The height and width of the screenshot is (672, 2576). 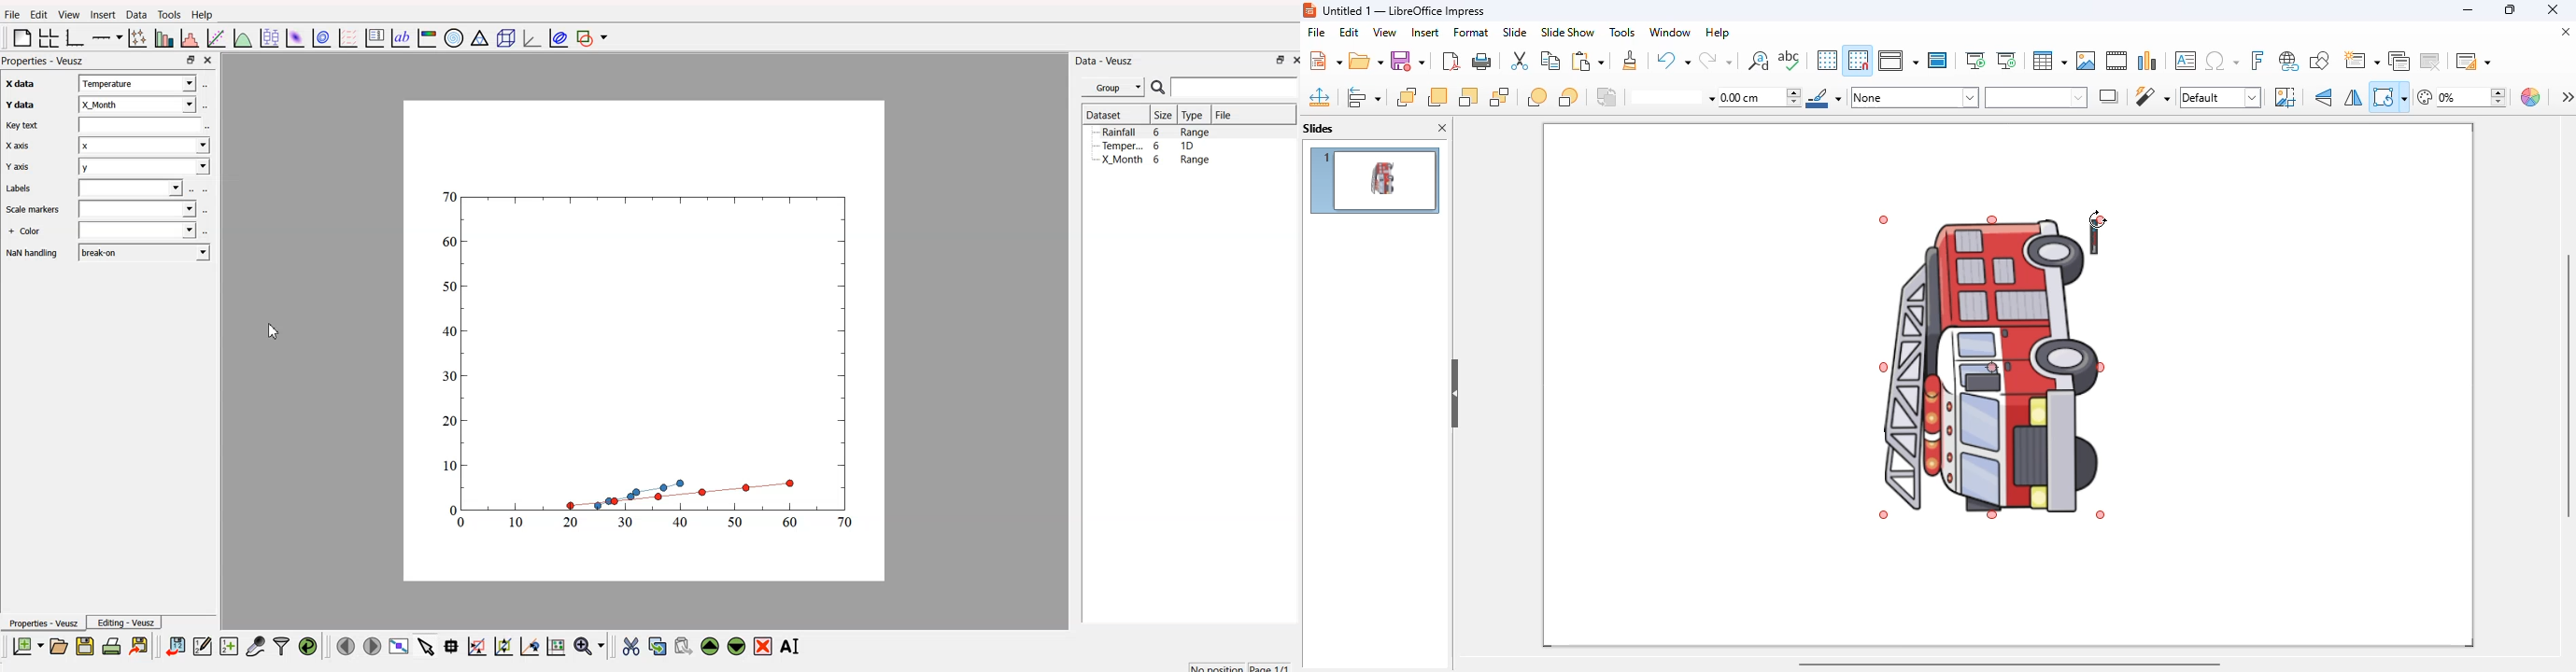 What do you see at coordinates (1976, 61) in the screenshot?
I see `start from first slide` at bounding box center [1976, 61].